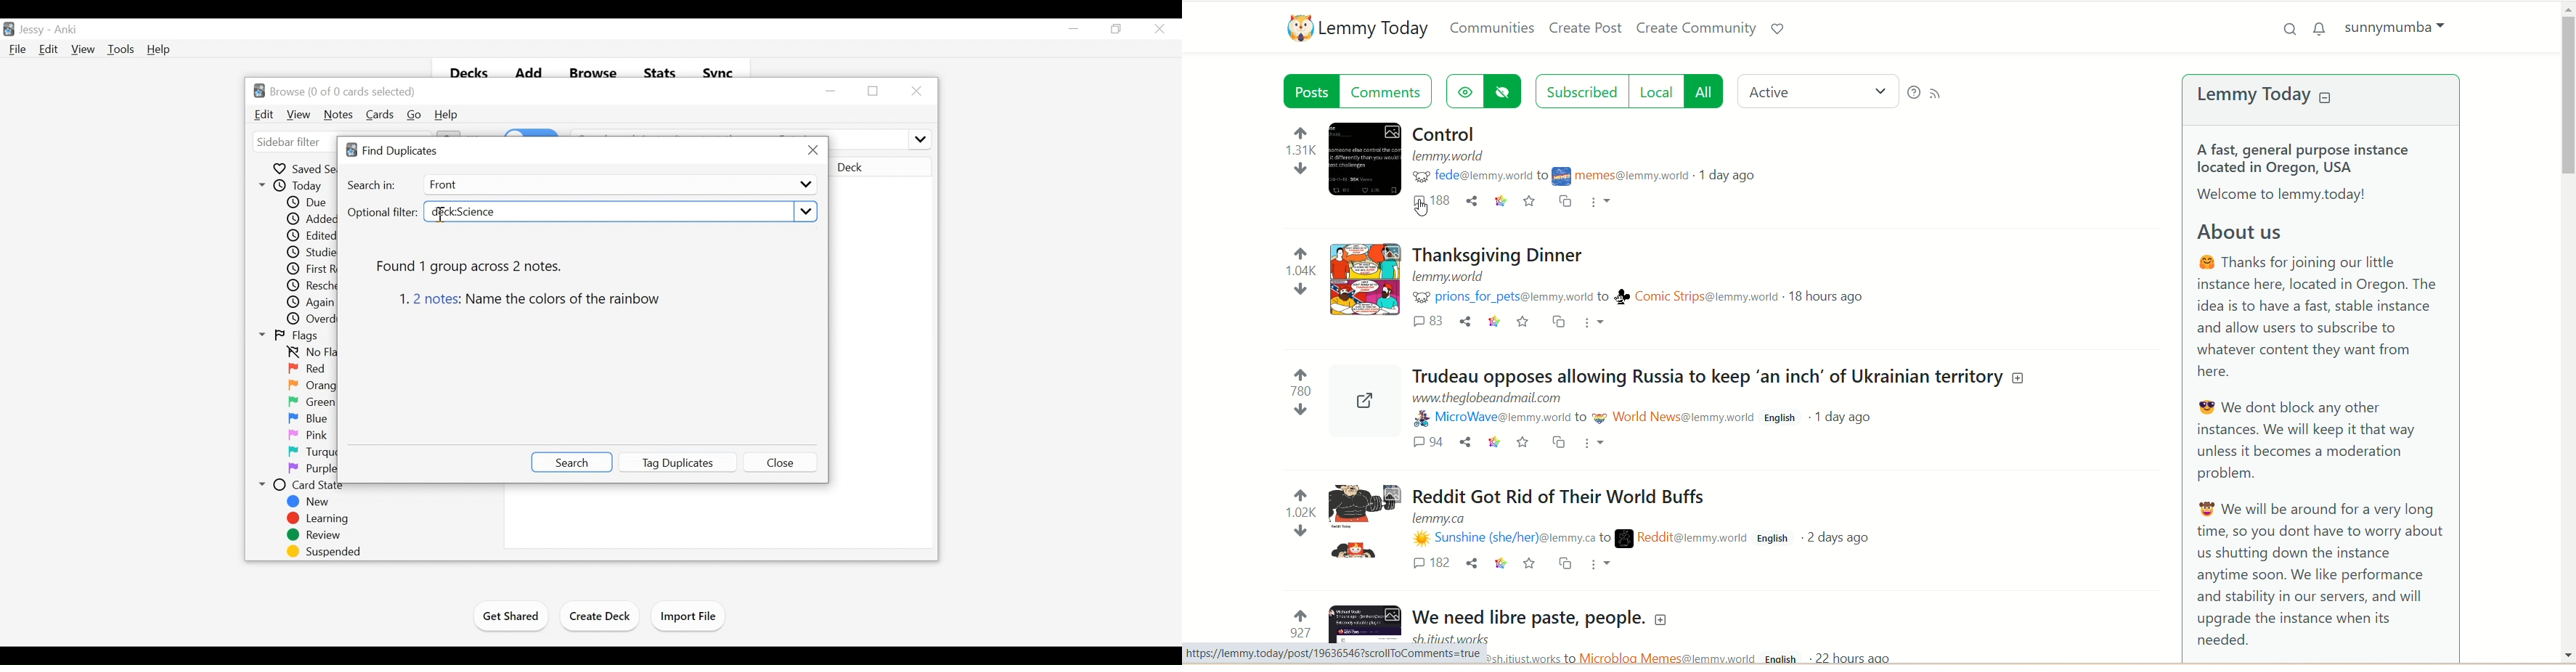 The image size is (2576, 672). I want to click on Optional Filter, so click(382, 213).